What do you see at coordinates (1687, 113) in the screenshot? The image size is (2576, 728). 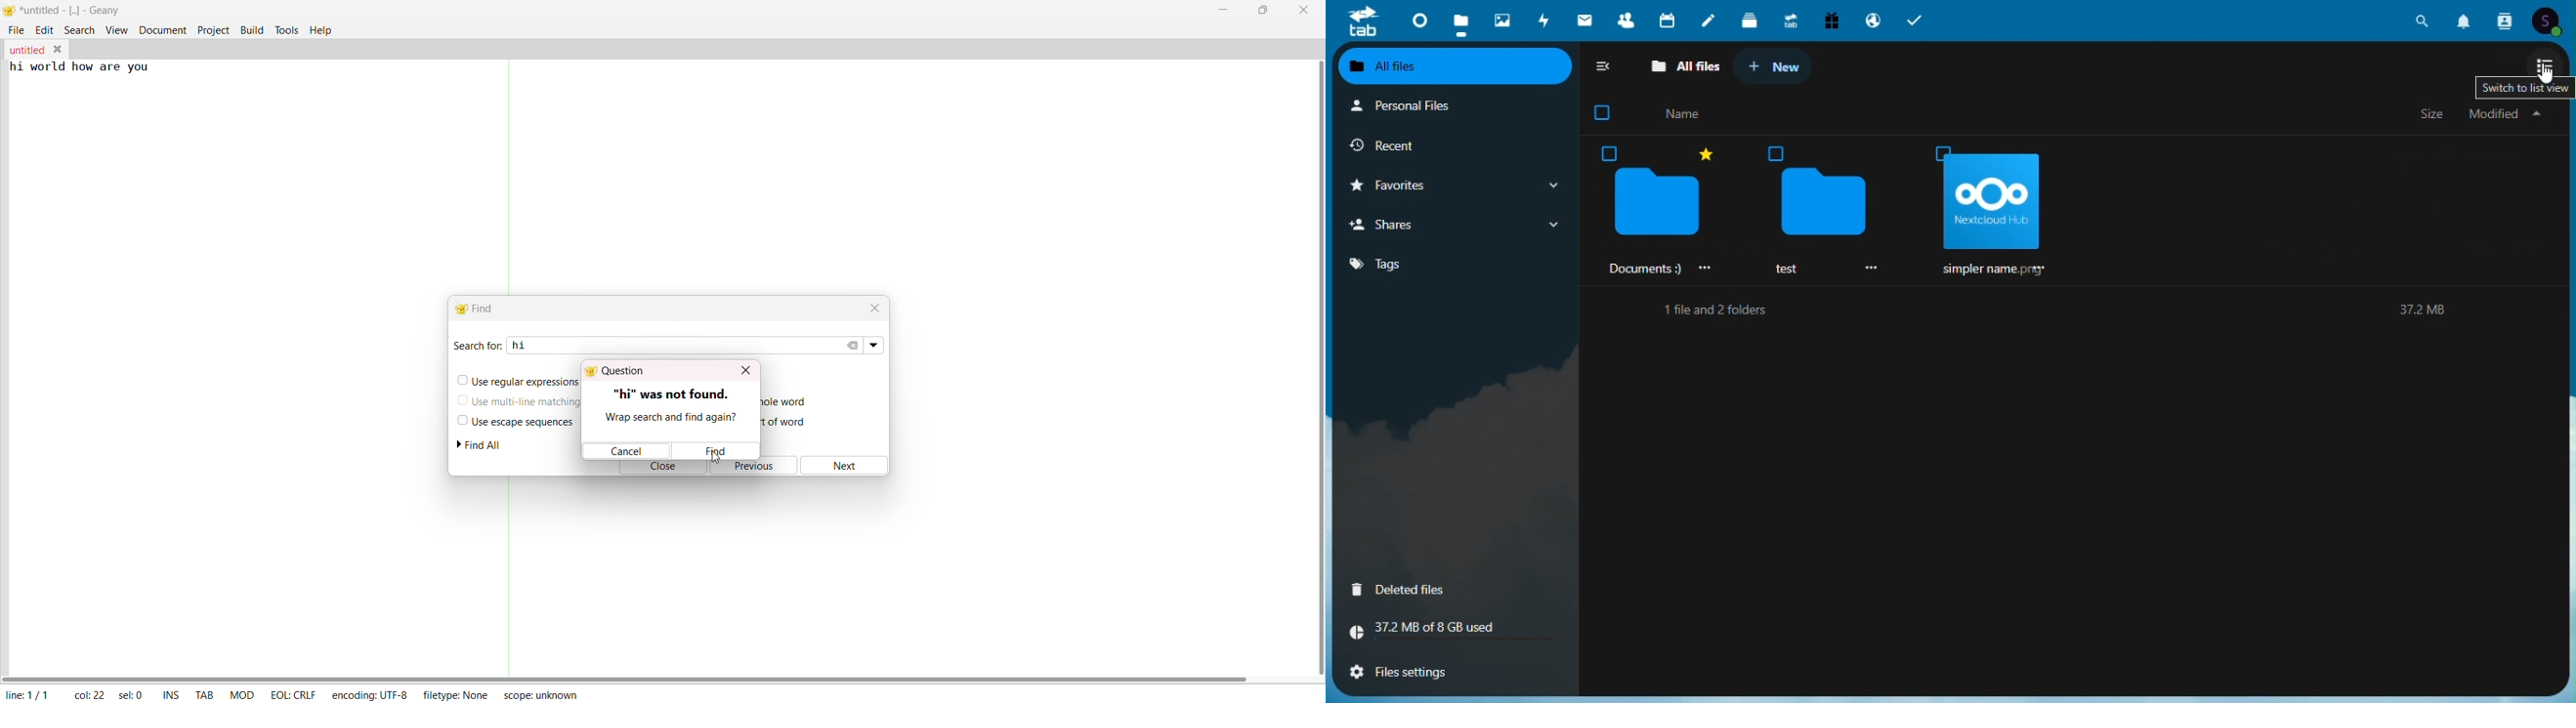 I see `John Smith` at bounding box center [1687, 113].